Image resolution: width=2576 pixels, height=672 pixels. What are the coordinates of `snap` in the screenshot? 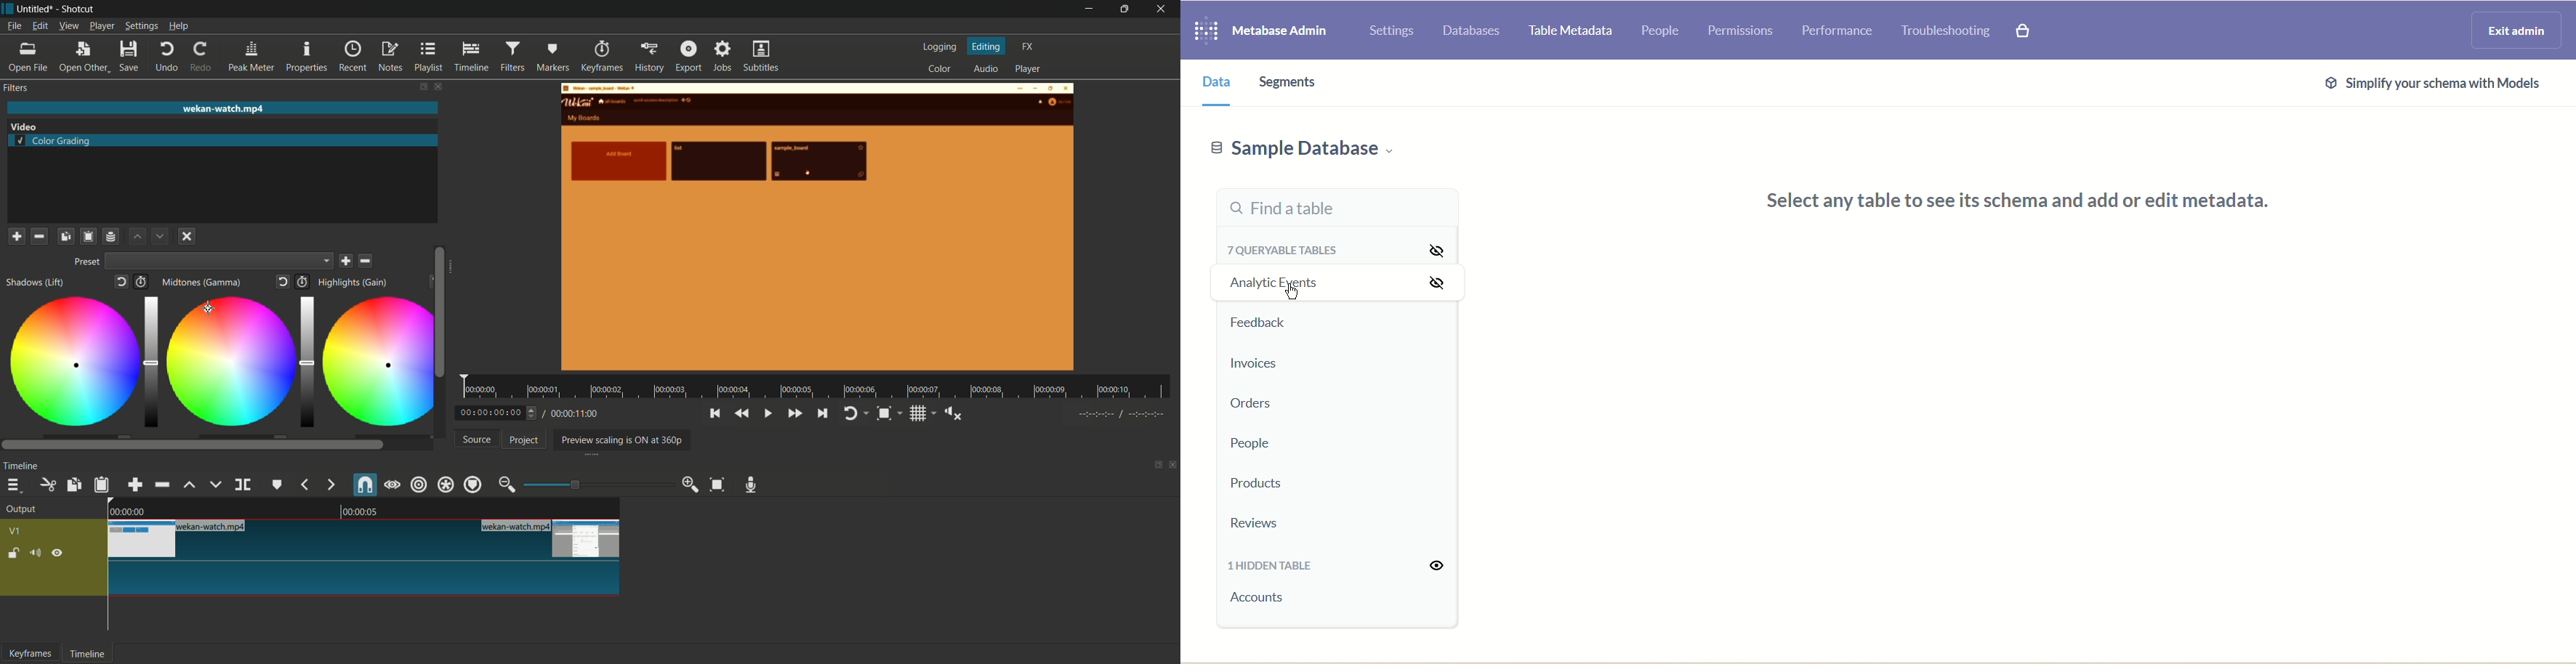 It's located at (364, 485).